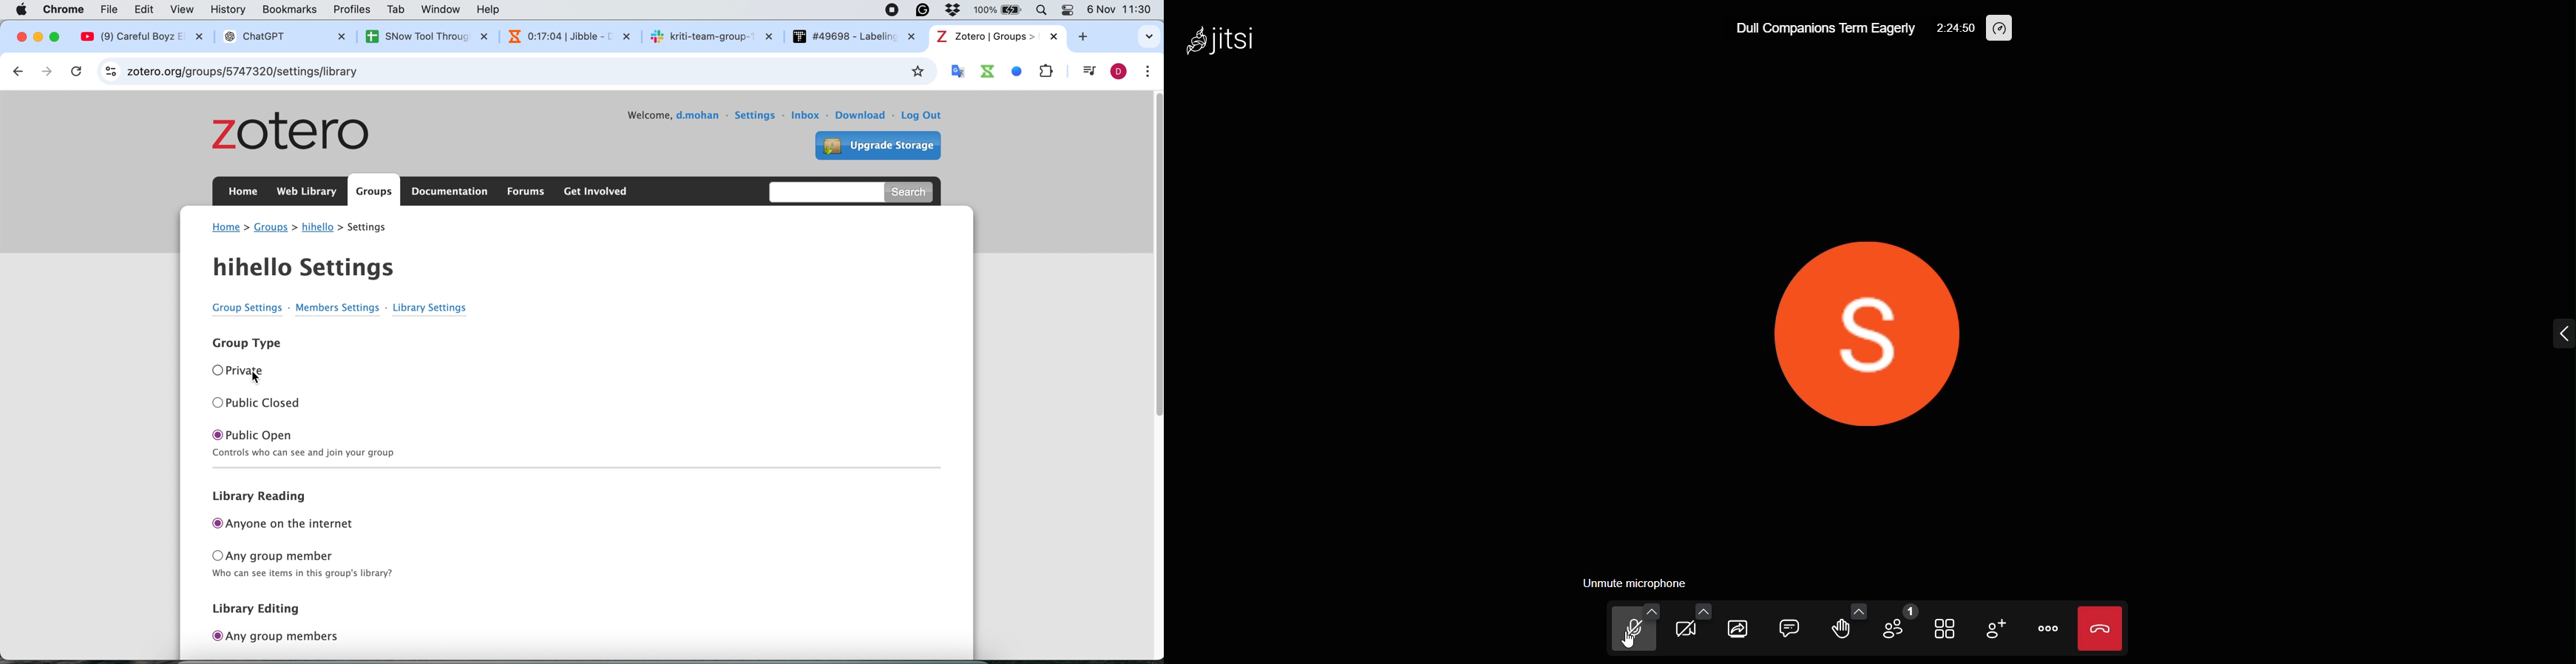 The width and height of the screenshot is (2576, 672). What do you see at coordinates (996, 36) in the screenshot?
I see `tab name` at bounding box center [996, 36].